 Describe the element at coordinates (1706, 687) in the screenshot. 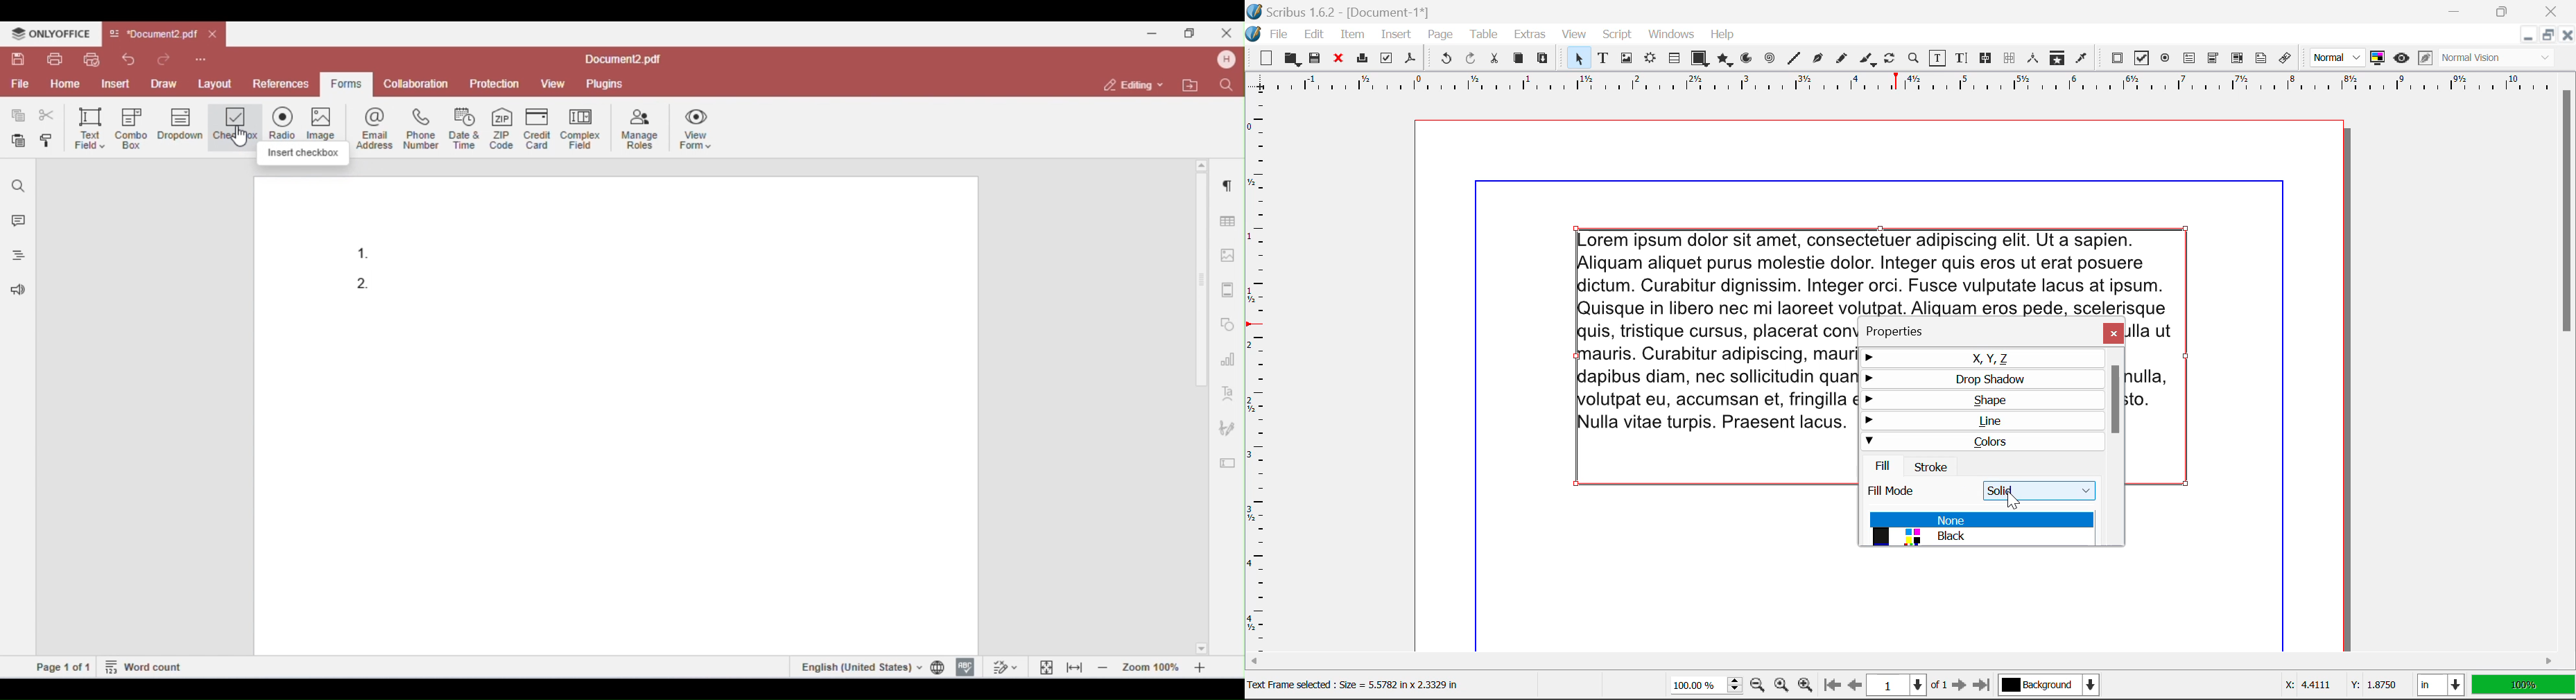

I see `Zoom 100%` at that location.